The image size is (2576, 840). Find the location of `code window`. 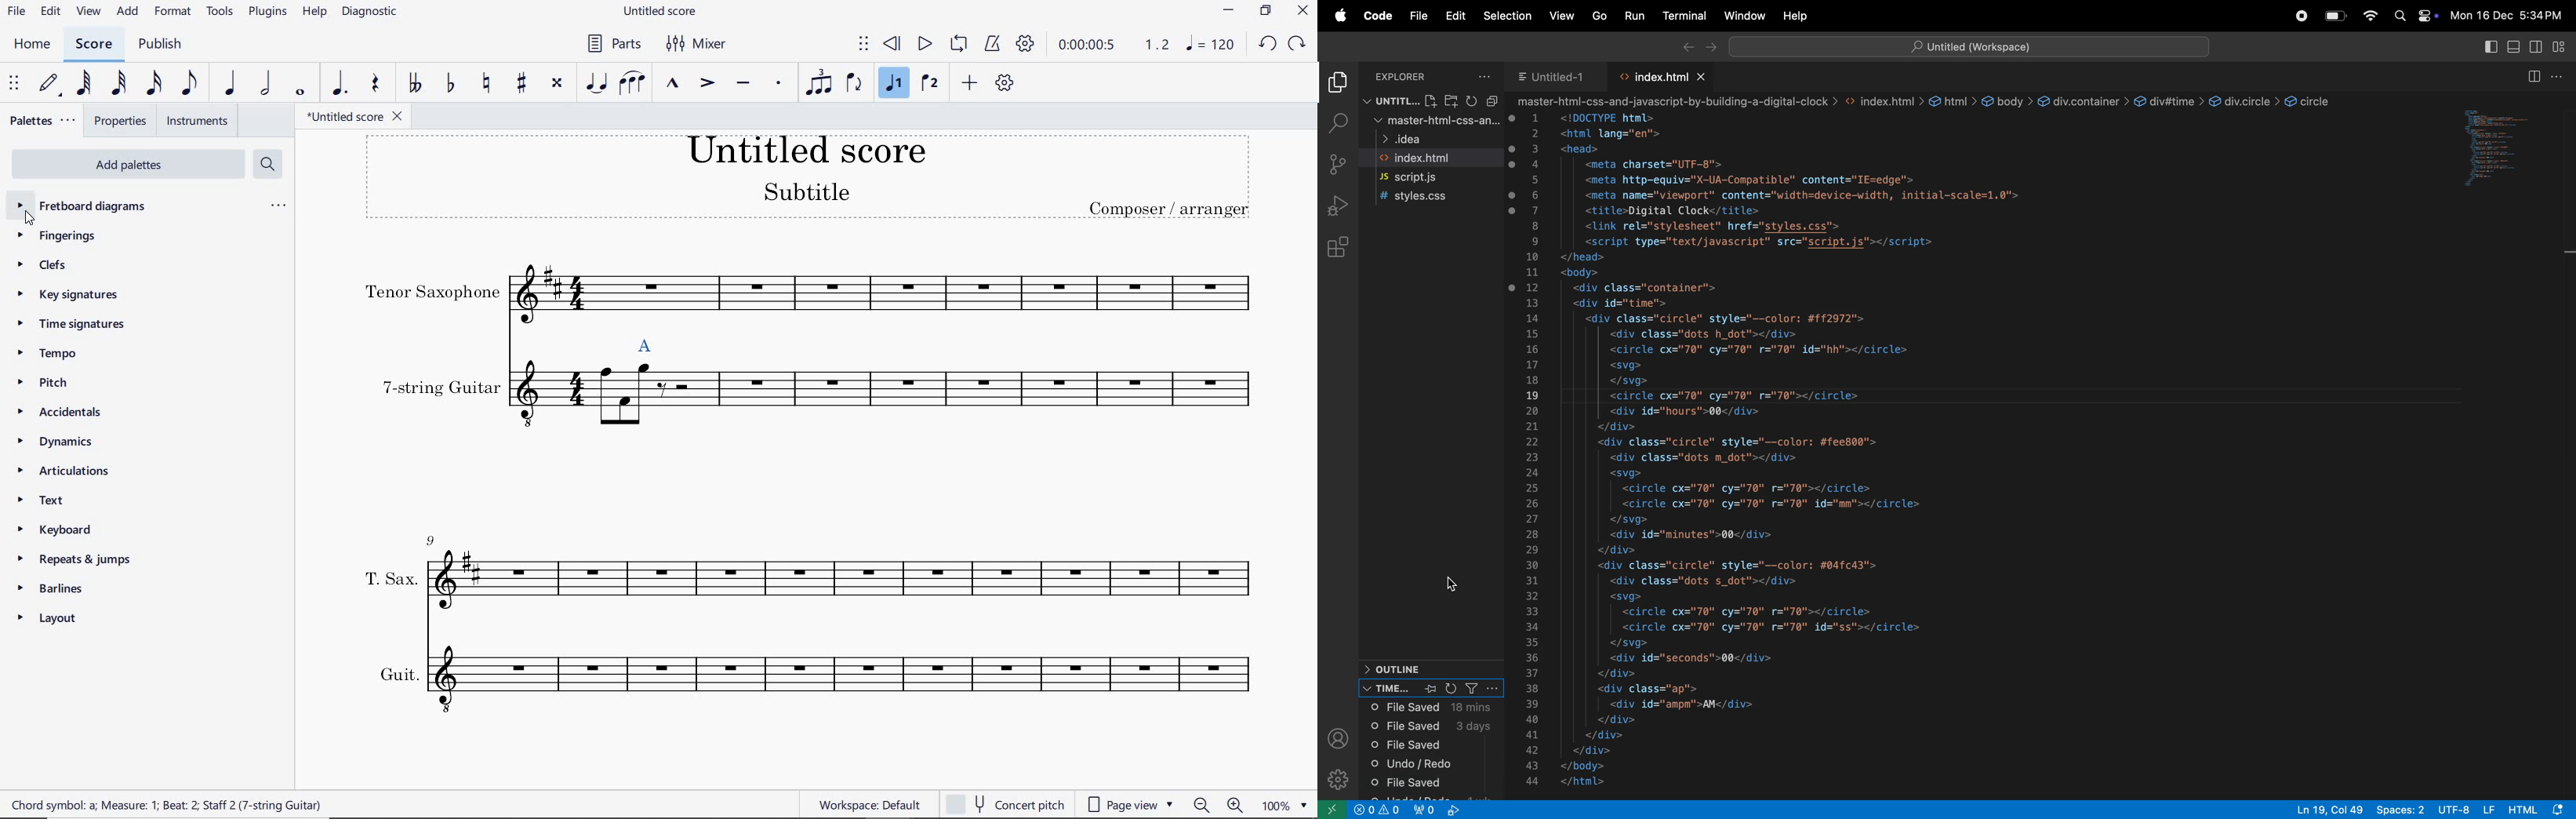

code window is located at coordinates (2508, 146).